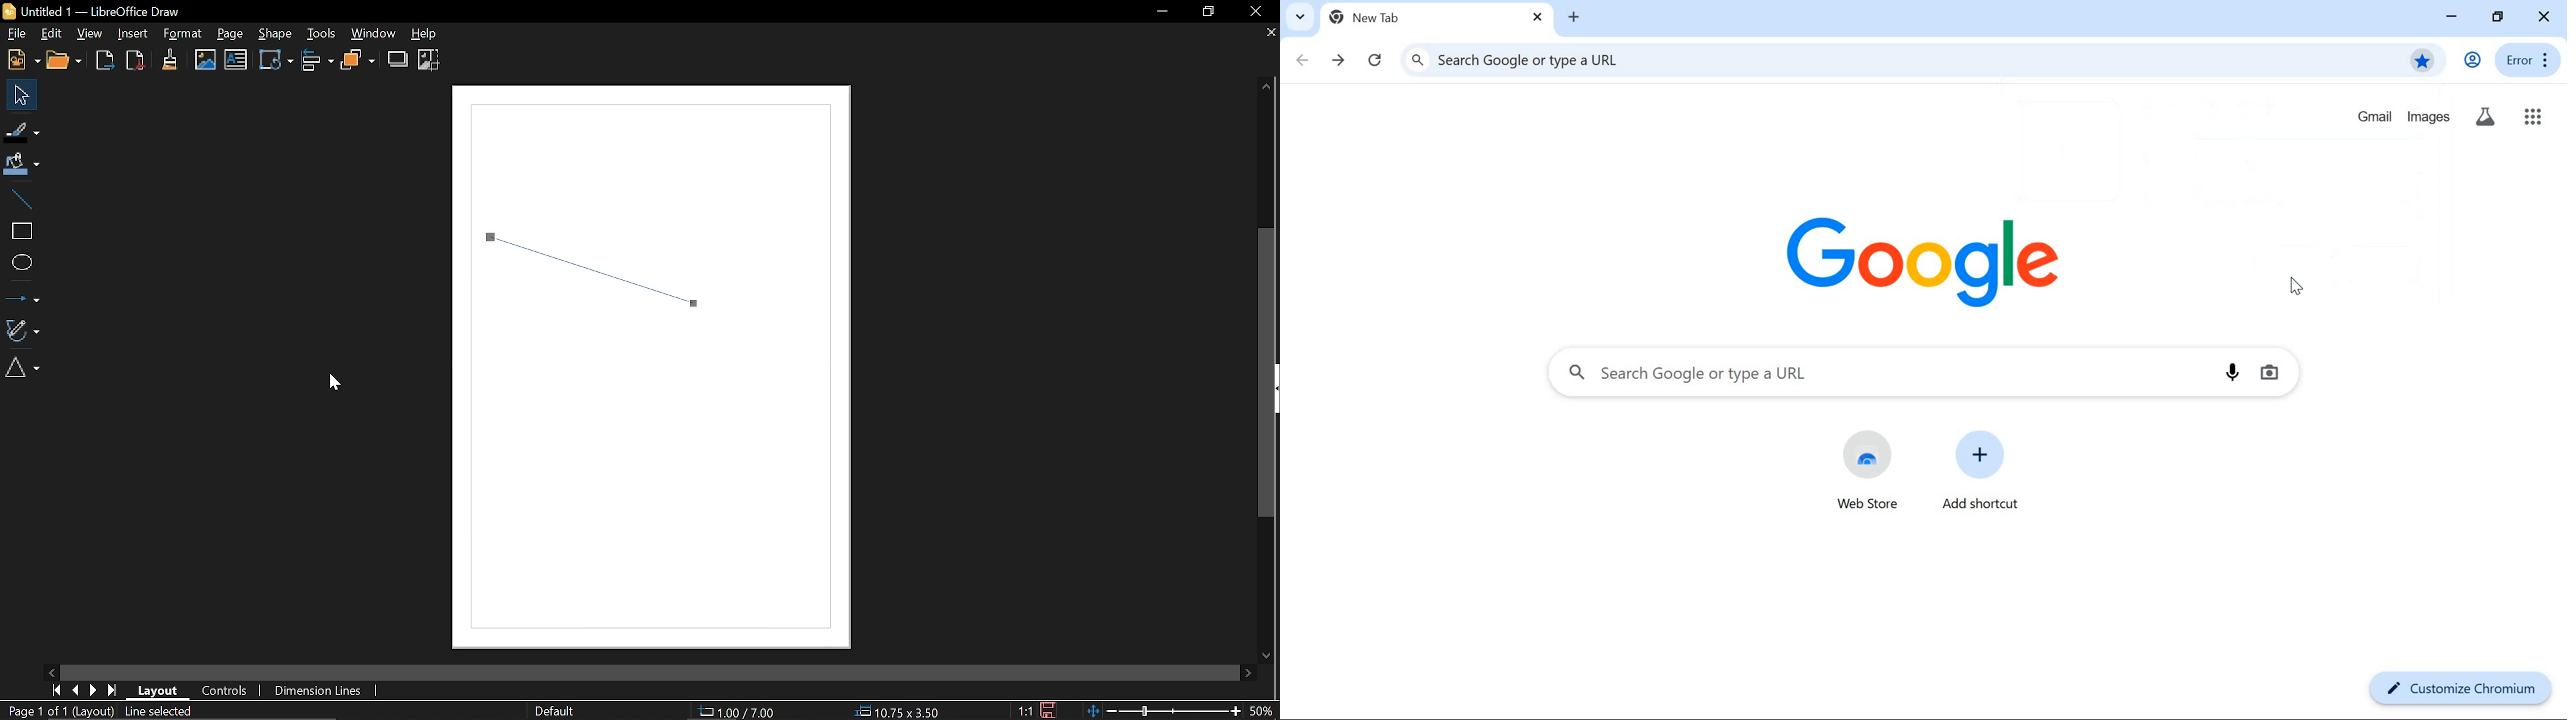  I want to click on View, so click(93, 33).